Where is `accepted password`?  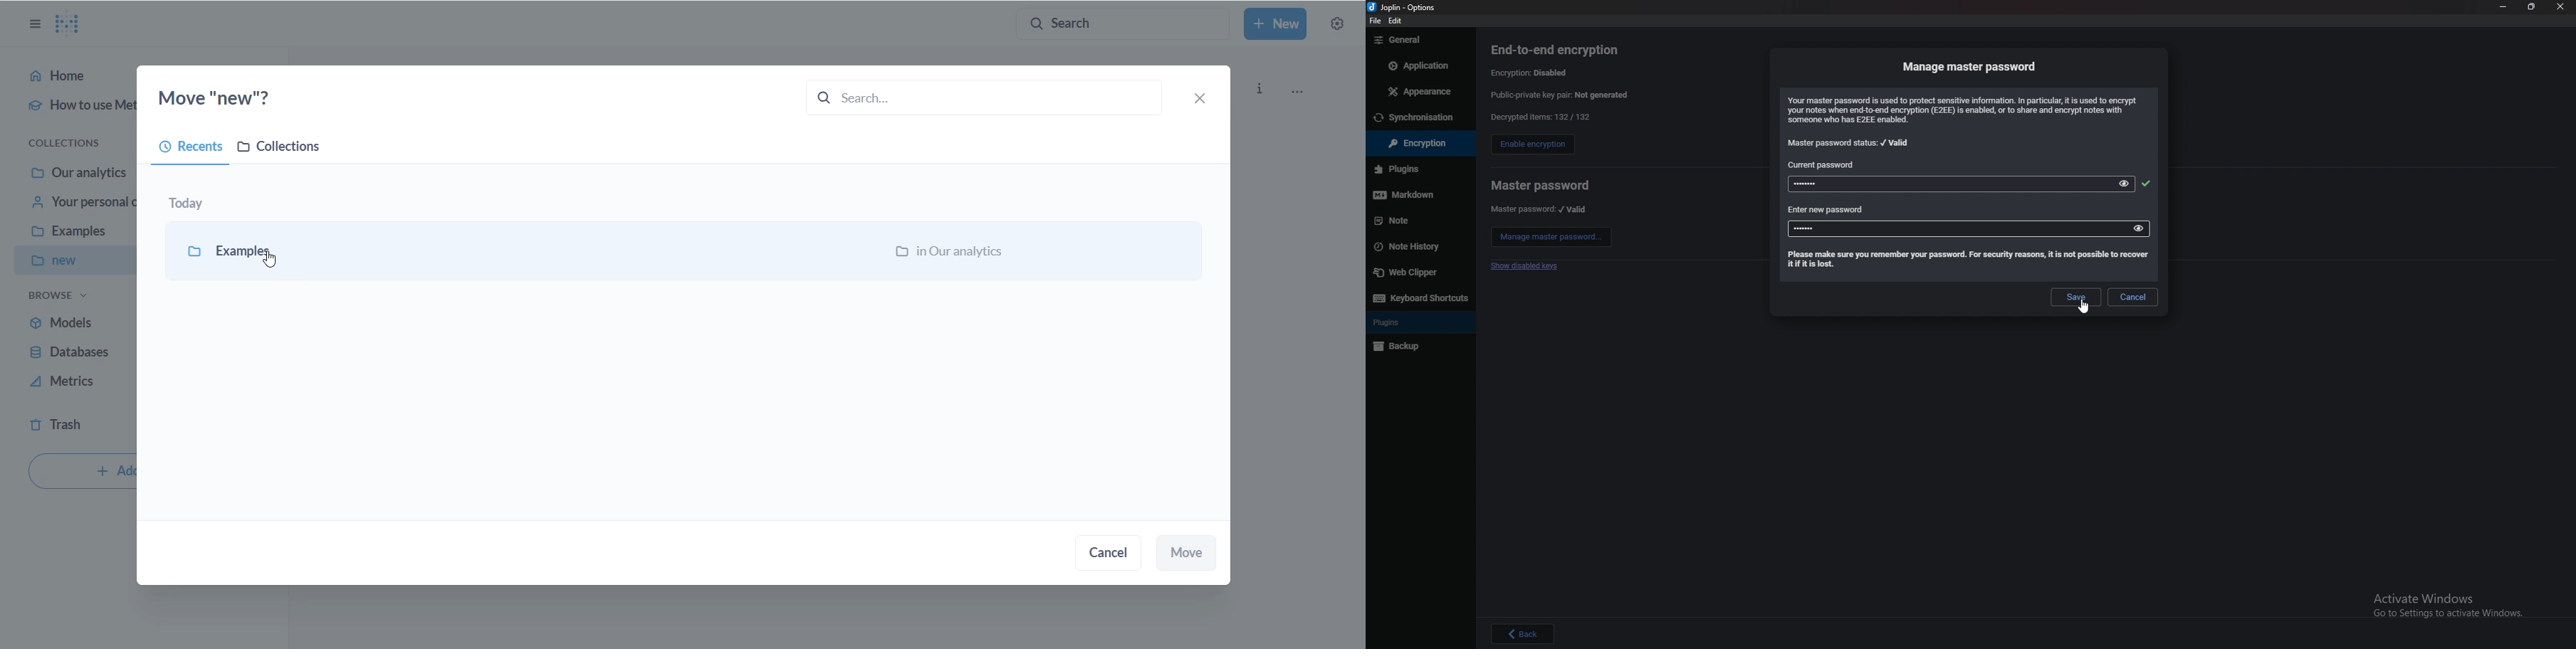
accepted password is located at coordinates (2145, 183).